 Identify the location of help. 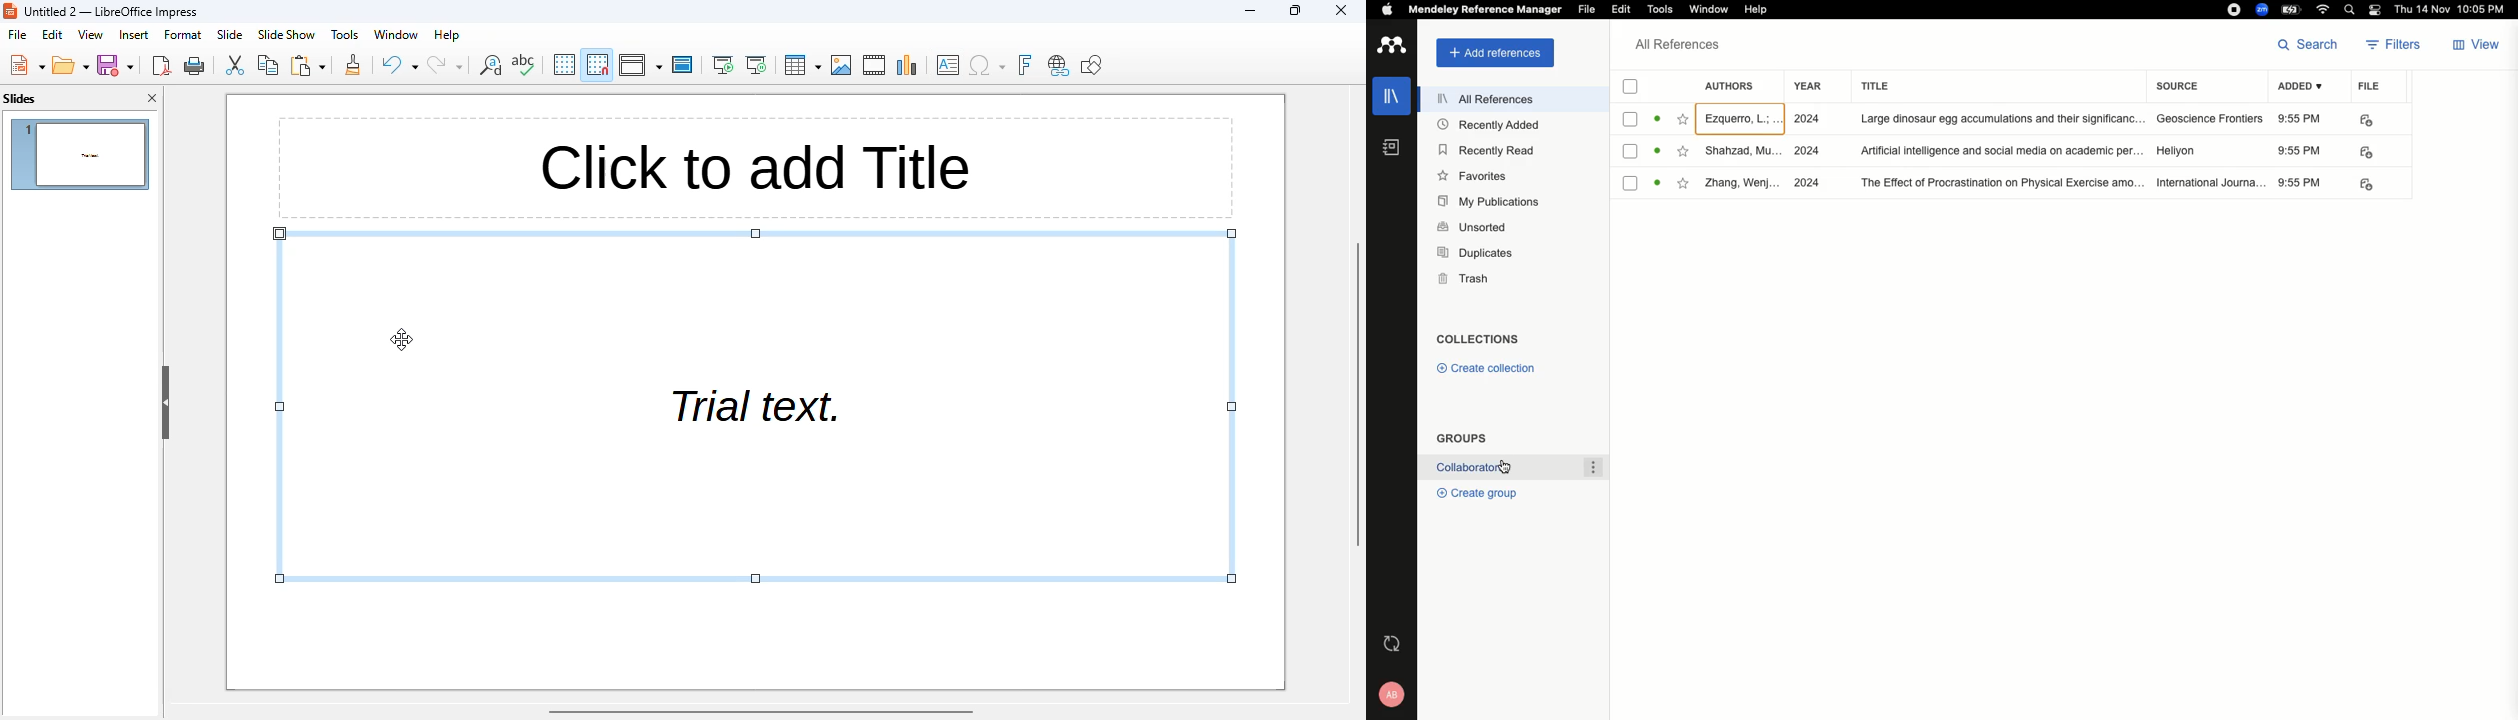
(447, 35).